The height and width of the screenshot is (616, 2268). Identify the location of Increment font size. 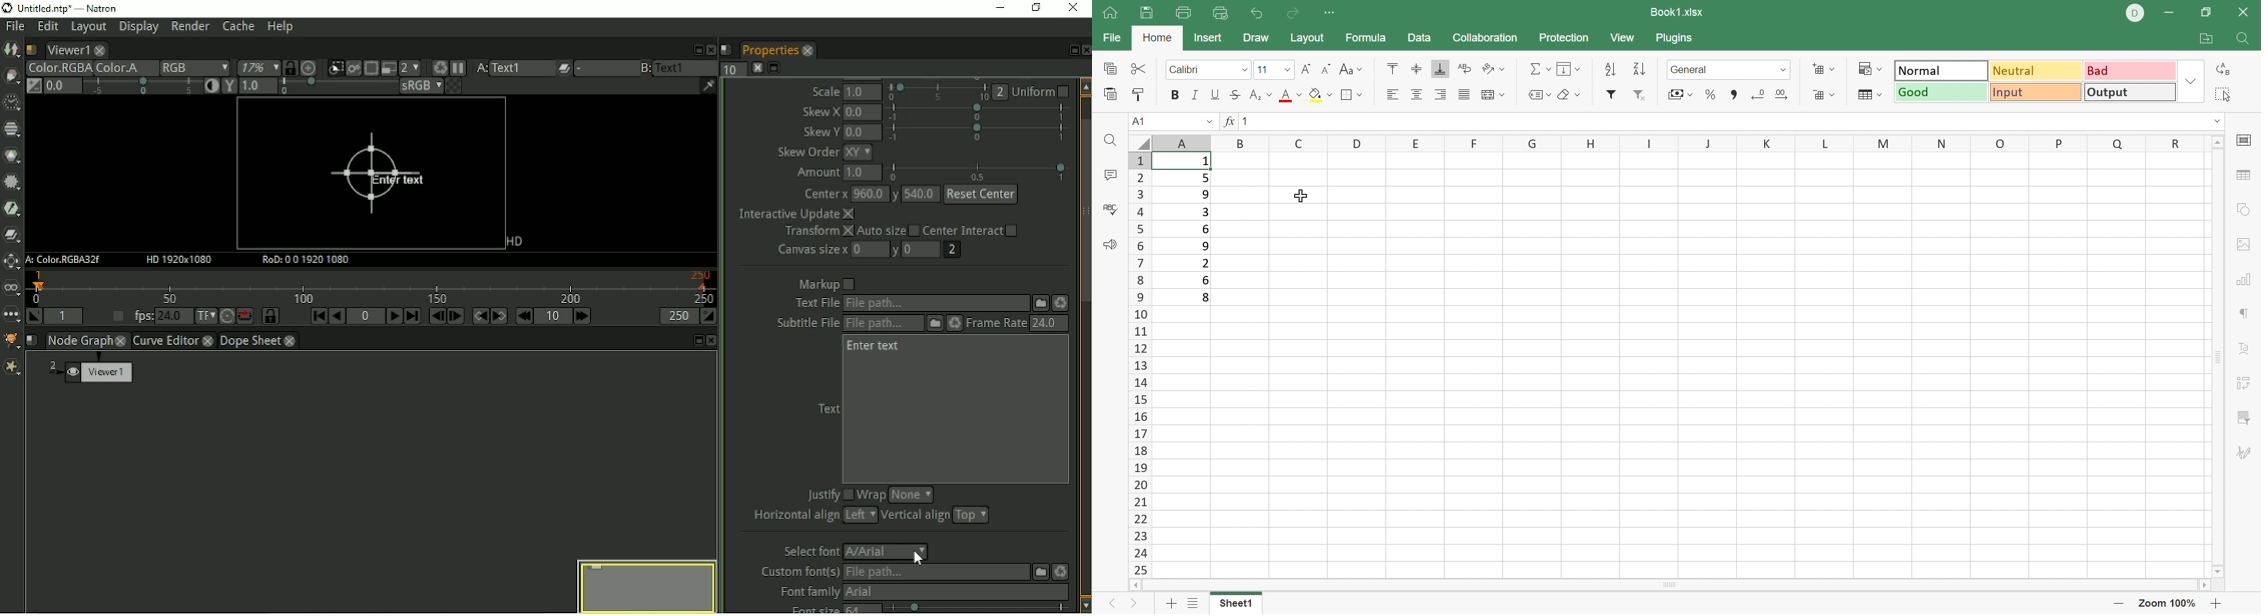
(1306, 68).